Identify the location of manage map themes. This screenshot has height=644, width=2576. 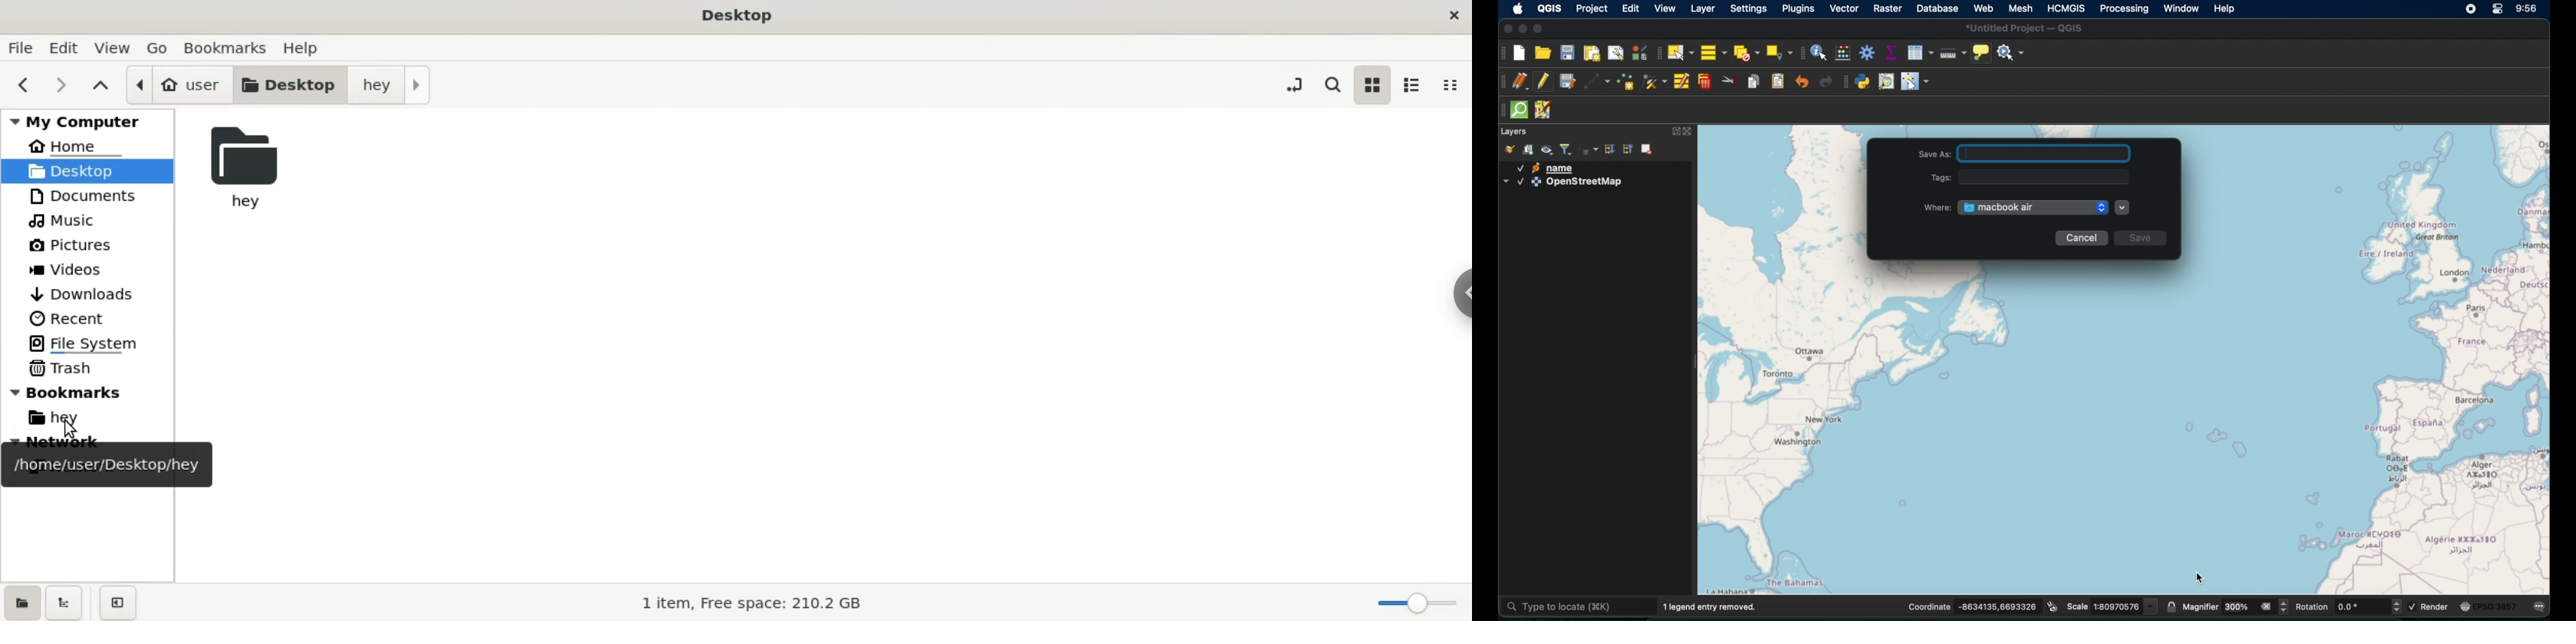
(1547, 150).